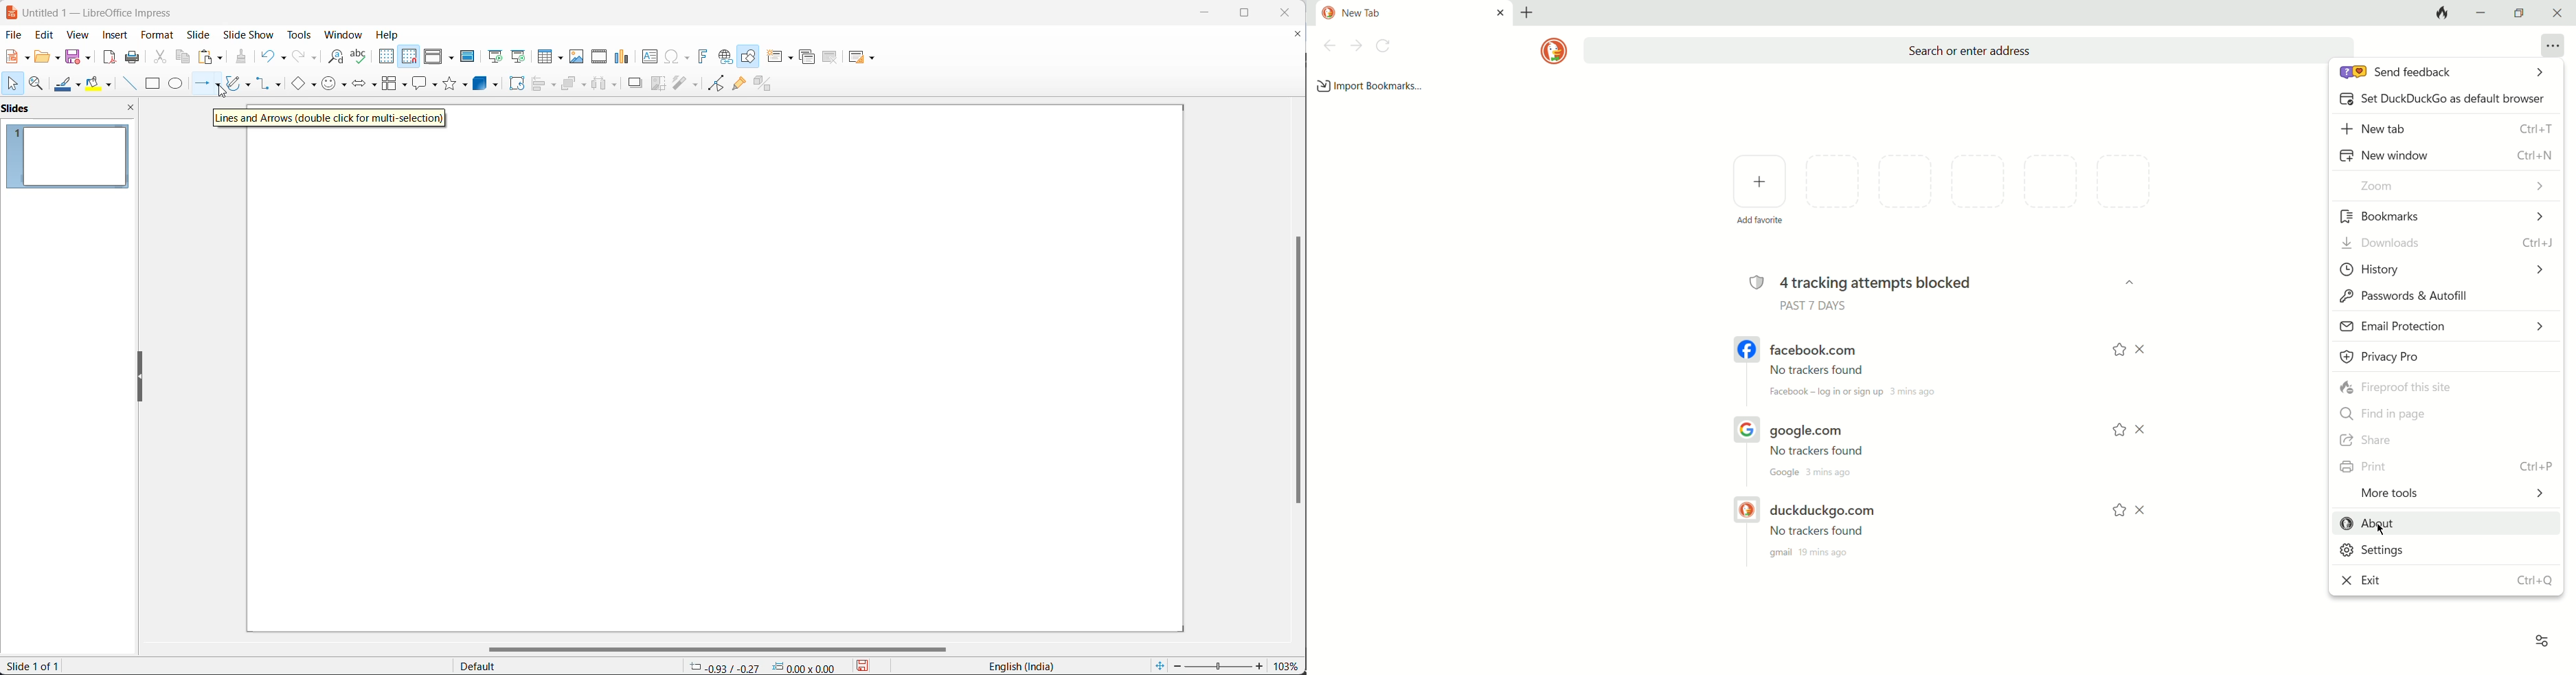  Describe the element at coordinates (712, 83) in the screenshot. I see `toggle end point edit mode` at that location.